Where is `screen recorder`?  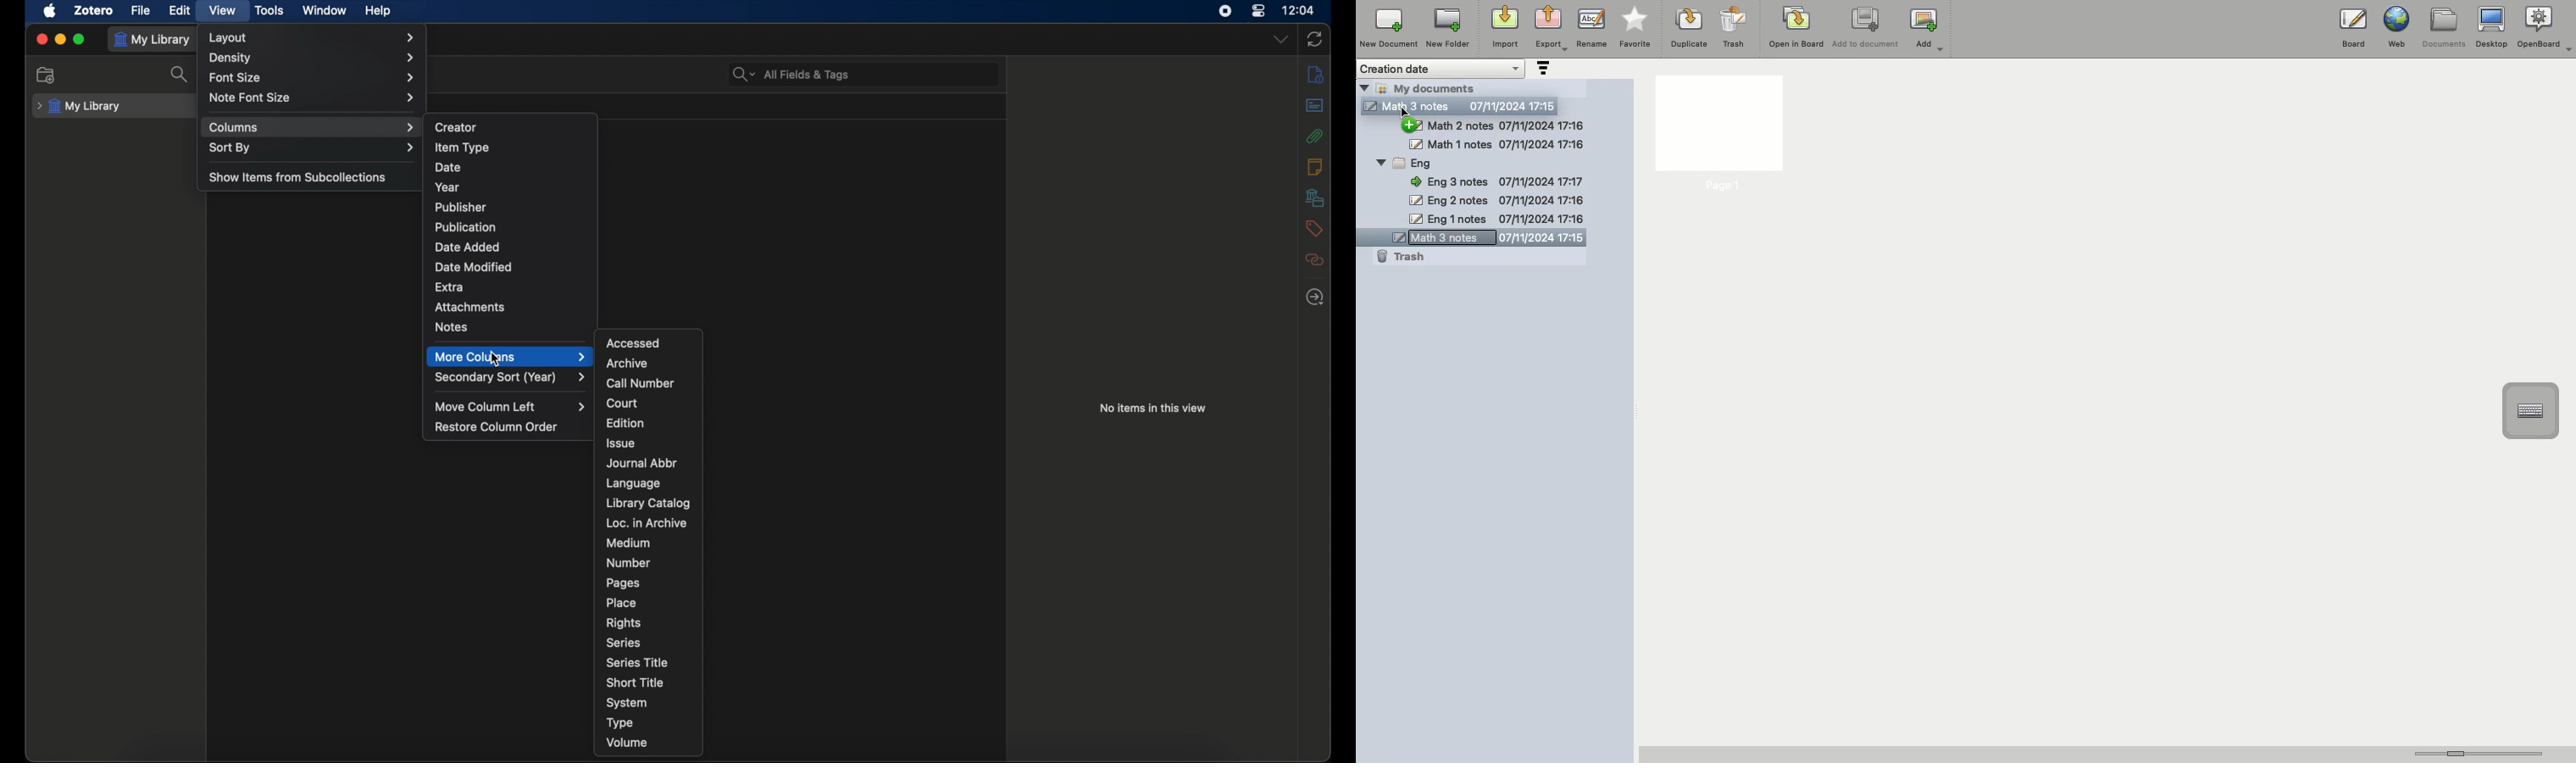 screen recorder is located at coordinates (1225, 11).